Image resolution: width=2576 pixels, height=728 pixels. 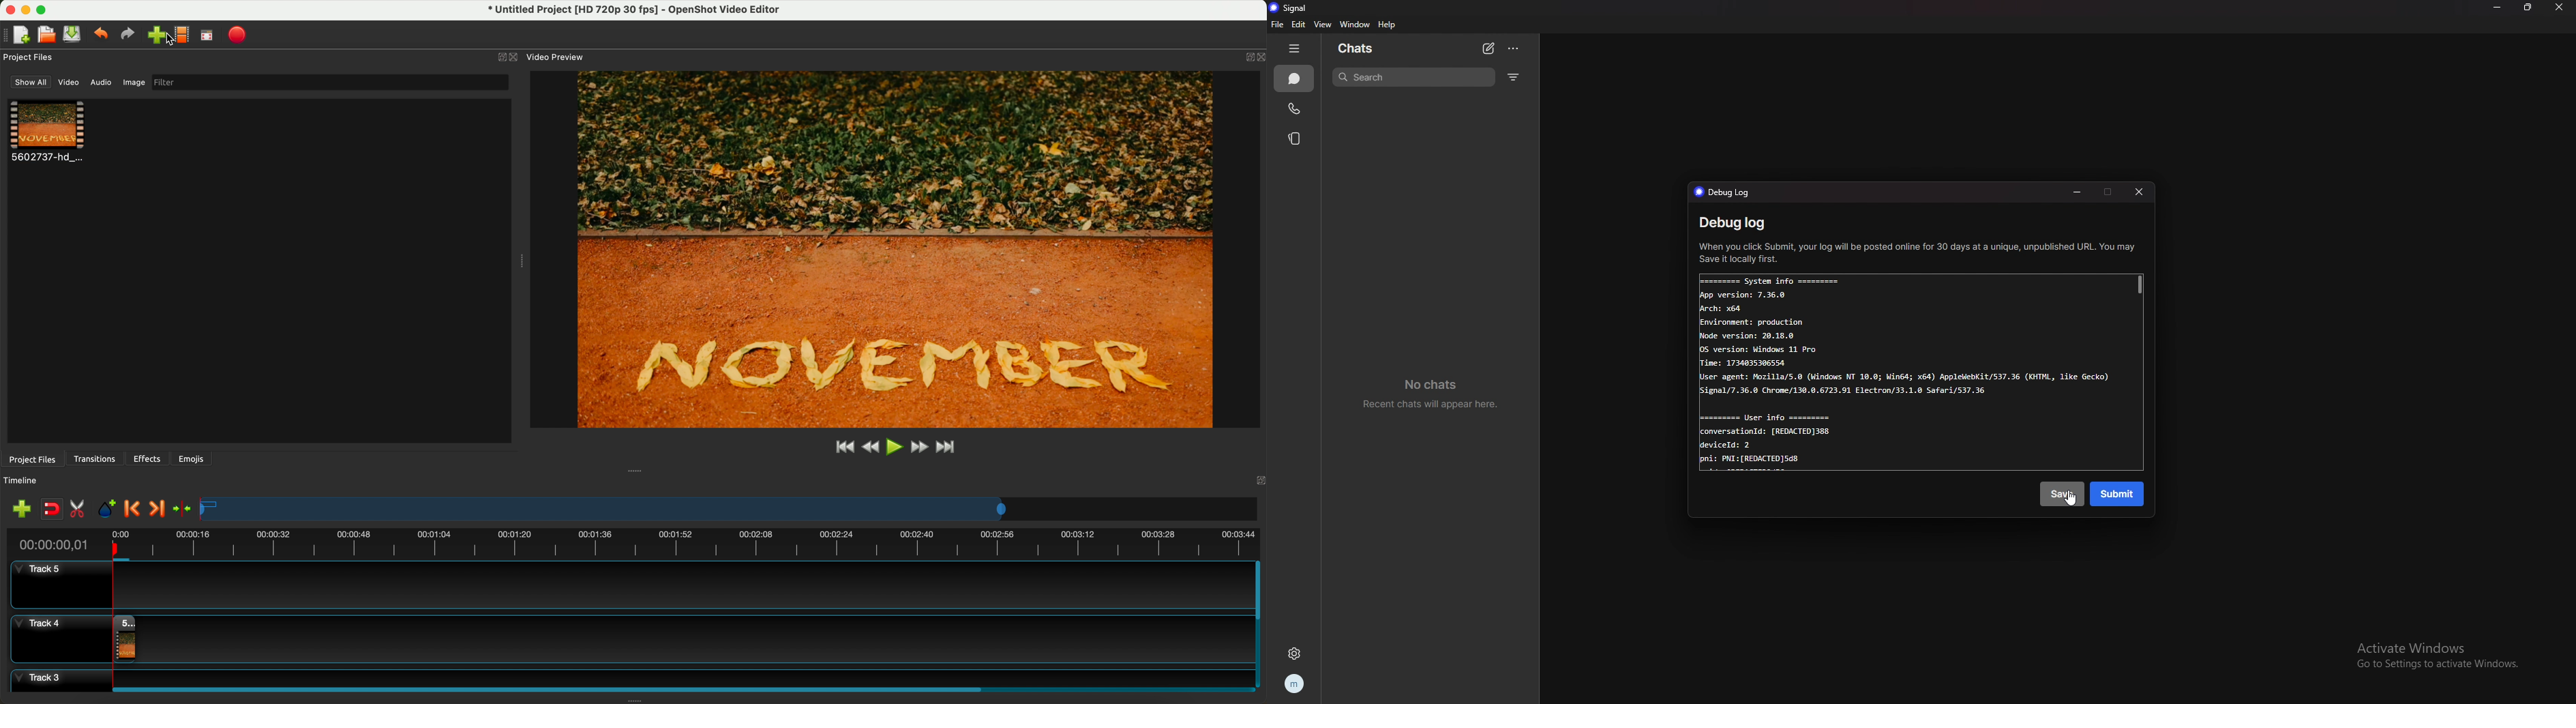 What do you see at coordinates (522, 261) in the screenshot?
I see `Window Expanding` at bounding box center [522, 261].